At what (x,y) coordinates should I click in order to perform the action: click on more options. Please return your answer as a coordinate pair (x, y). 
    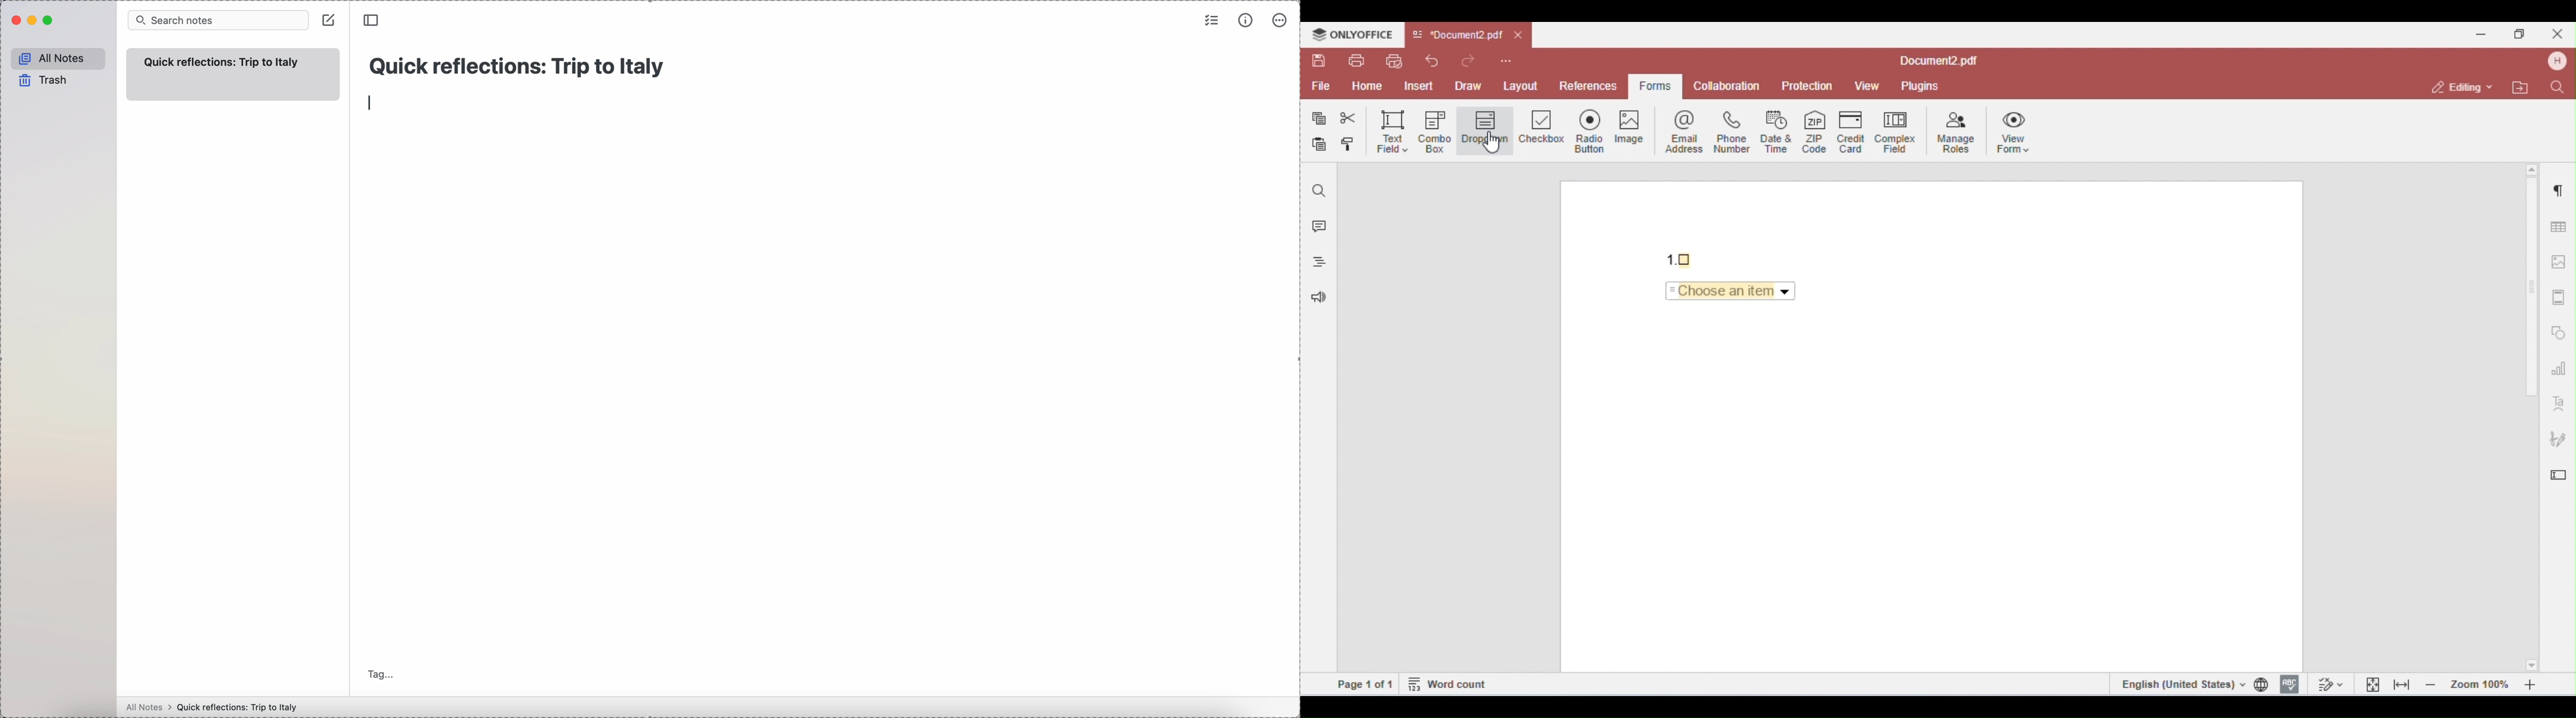
    Looking at the image, I should click on (1280, 22).